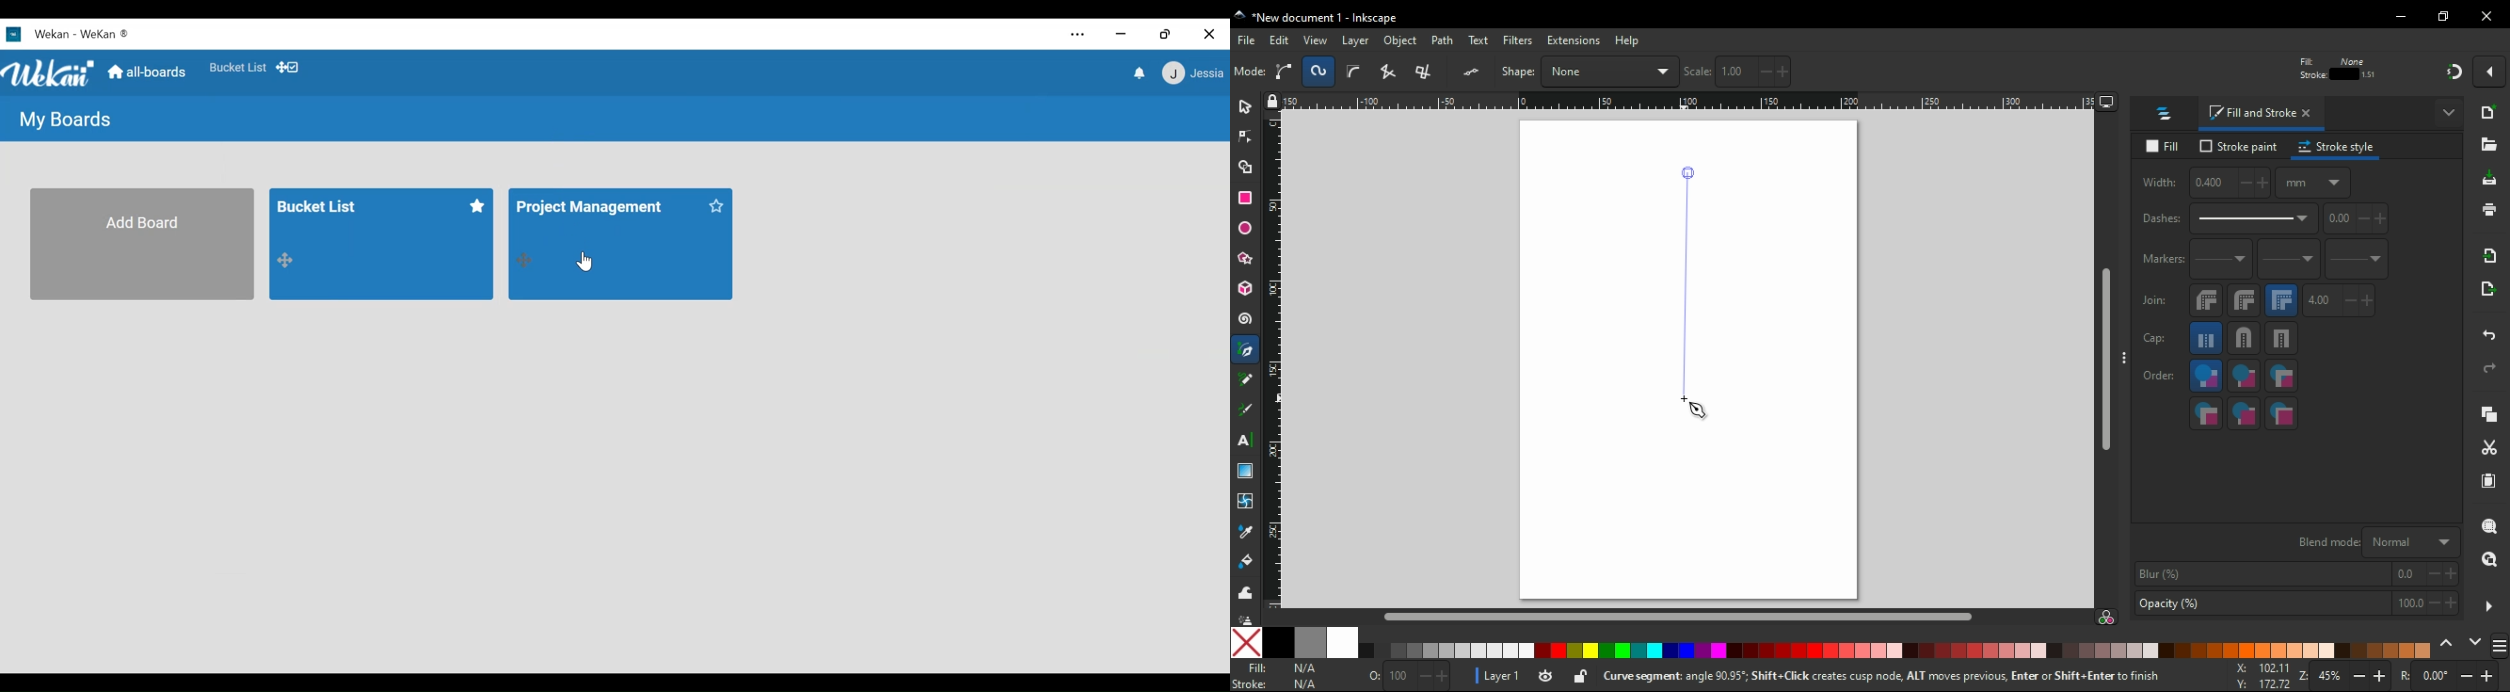  What do you see at coordinates (63, 119) in the screenshot?
I see `My Boards` at bounding box center [63, 119].